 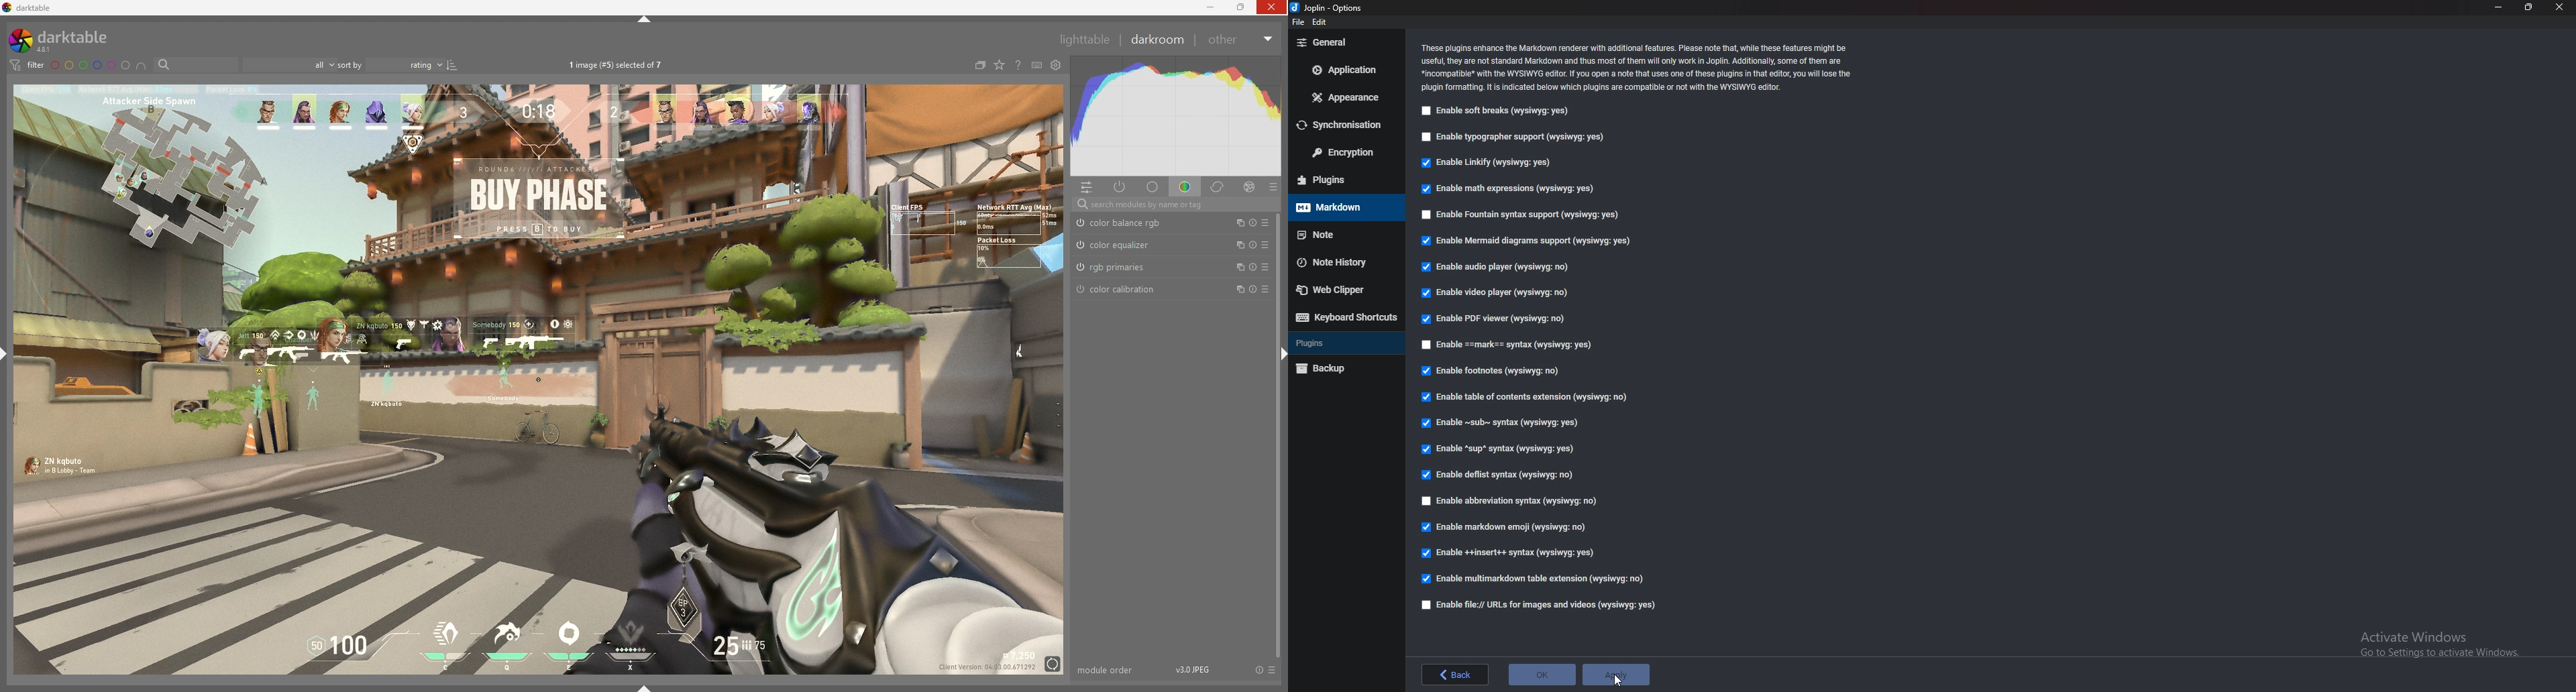 What do you see at coordinates (1496, 451) in the screenshot?
I see `Enable sup syntax` at bounding box center [1496, 451].